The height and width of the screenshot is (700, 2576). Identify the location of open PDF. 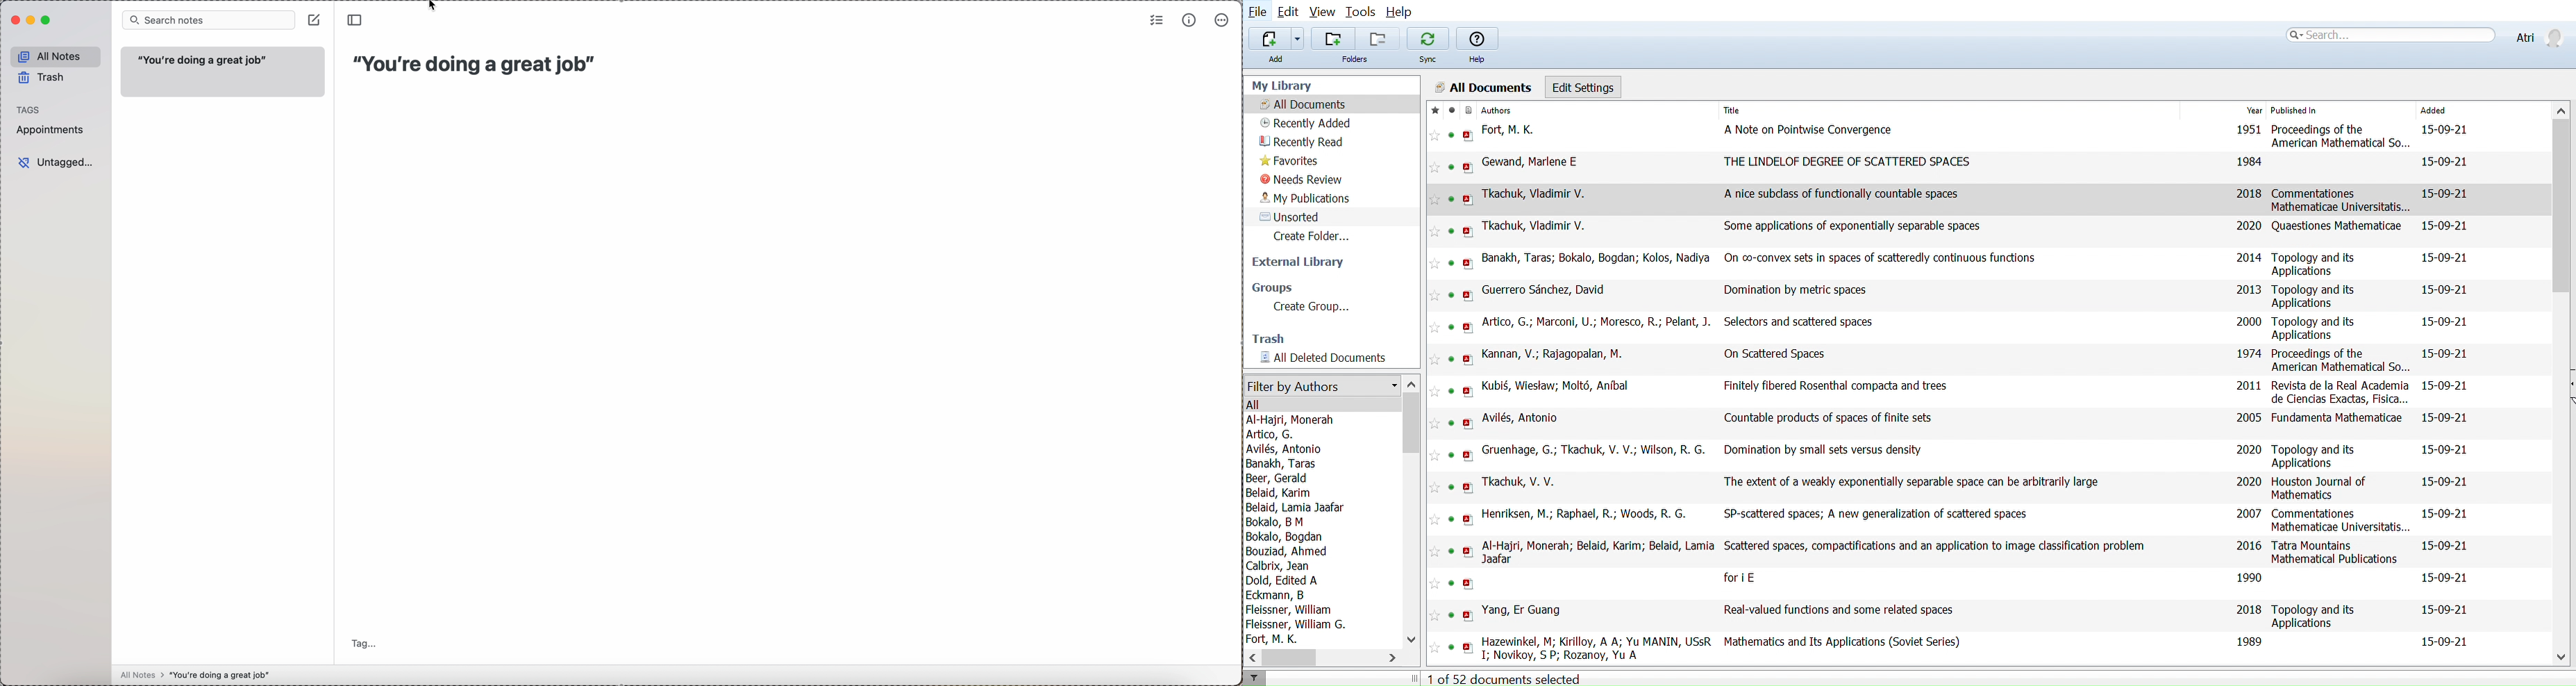
(1468, 424).